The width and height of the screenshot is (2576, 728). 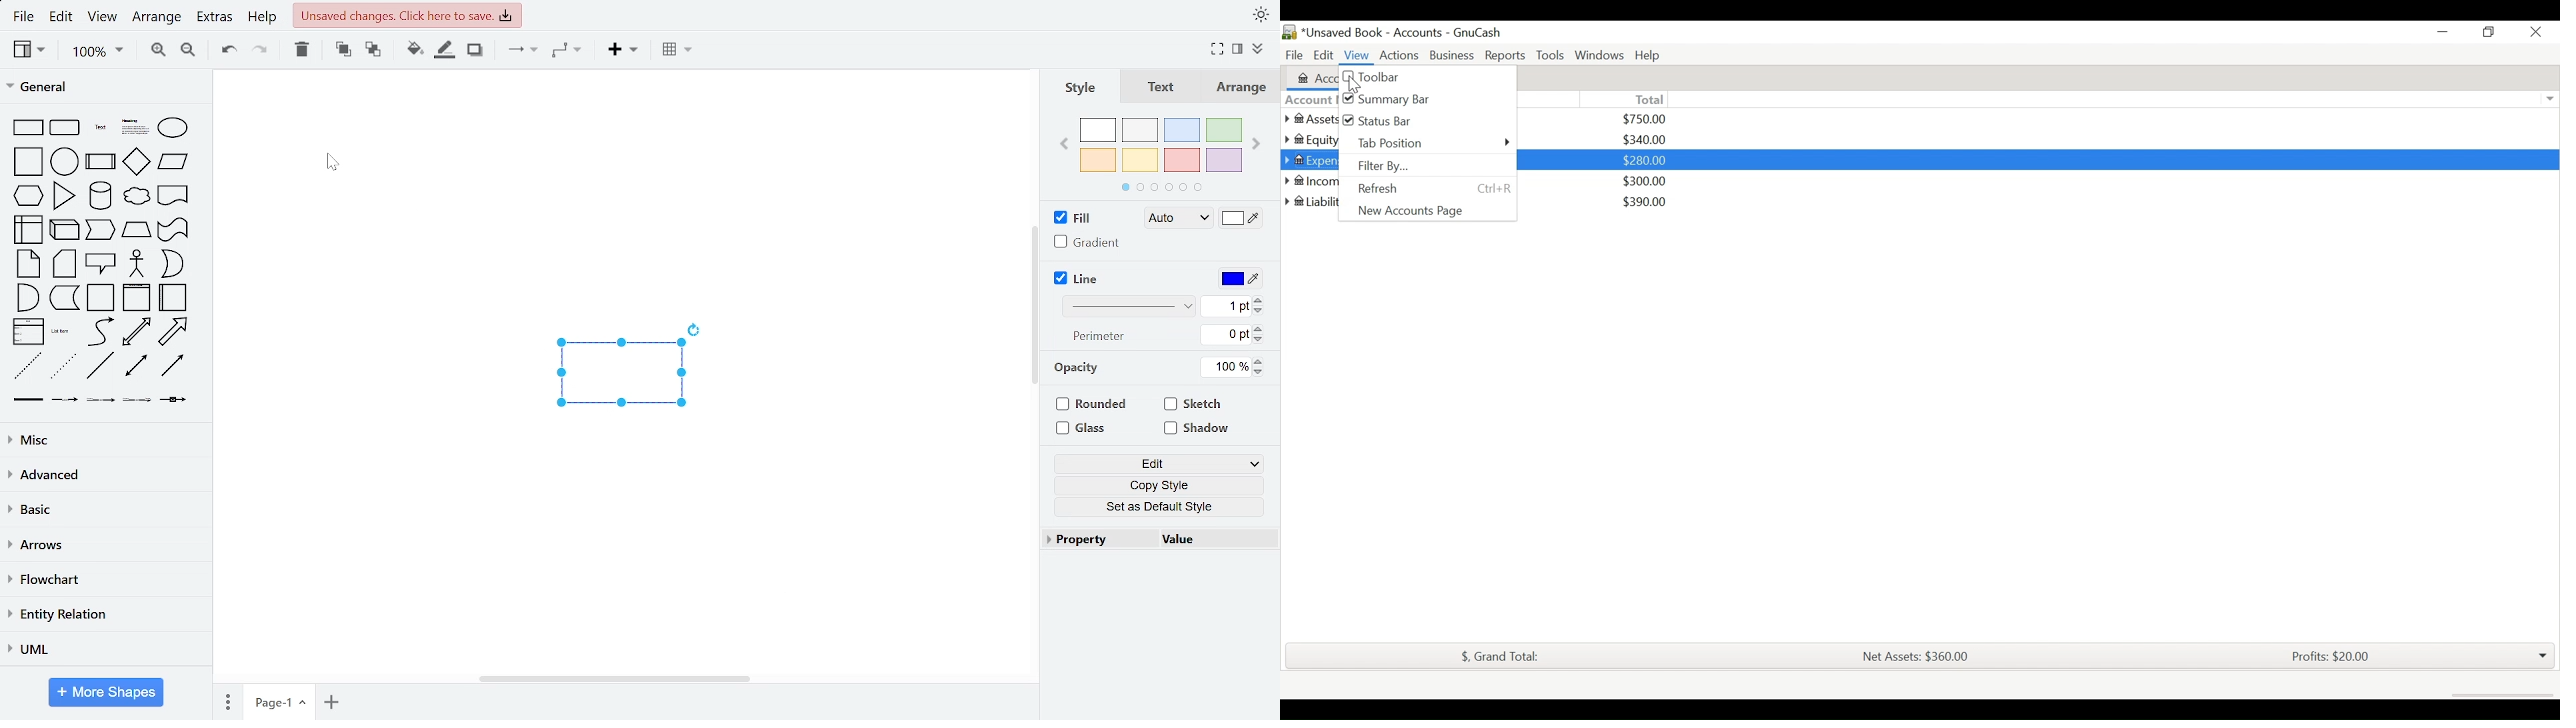 What do you see at coordinates (1261, 15) in the screenshot?
I see `apearence` at bounding box center [1261, 15].